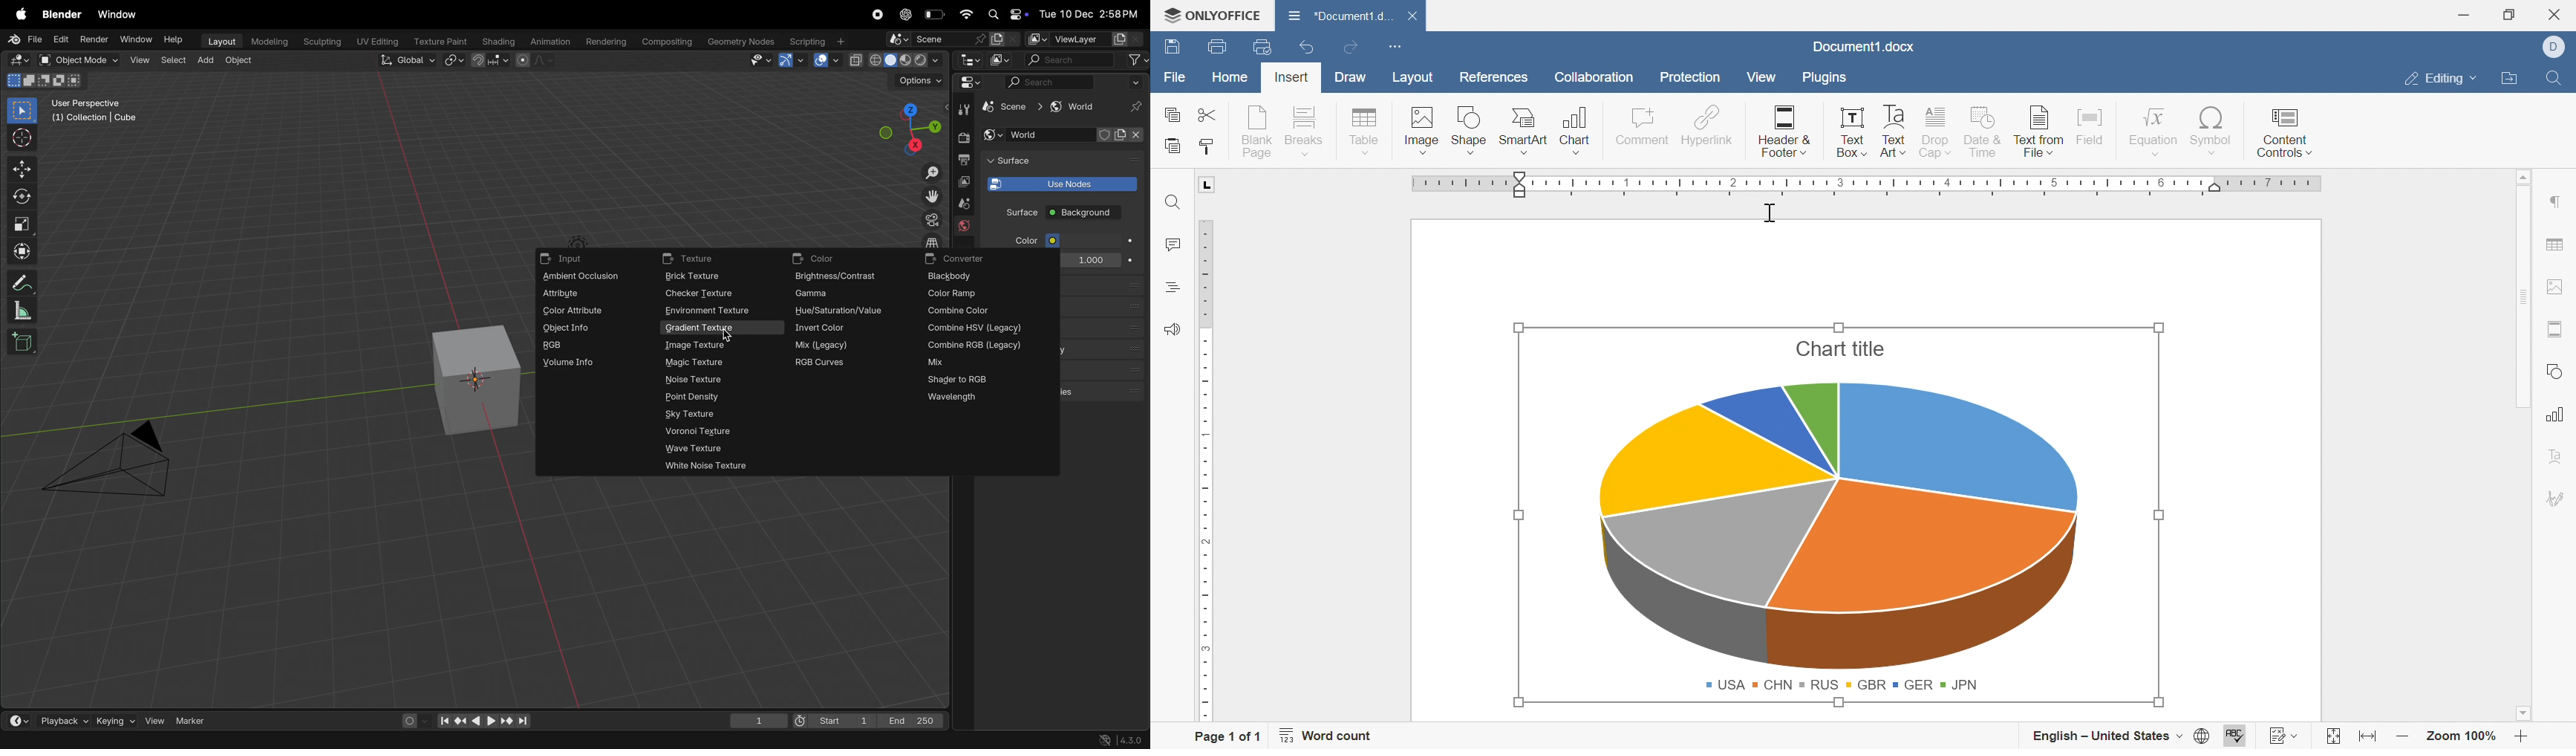  I want to click on Protection, so click(1692, 78).